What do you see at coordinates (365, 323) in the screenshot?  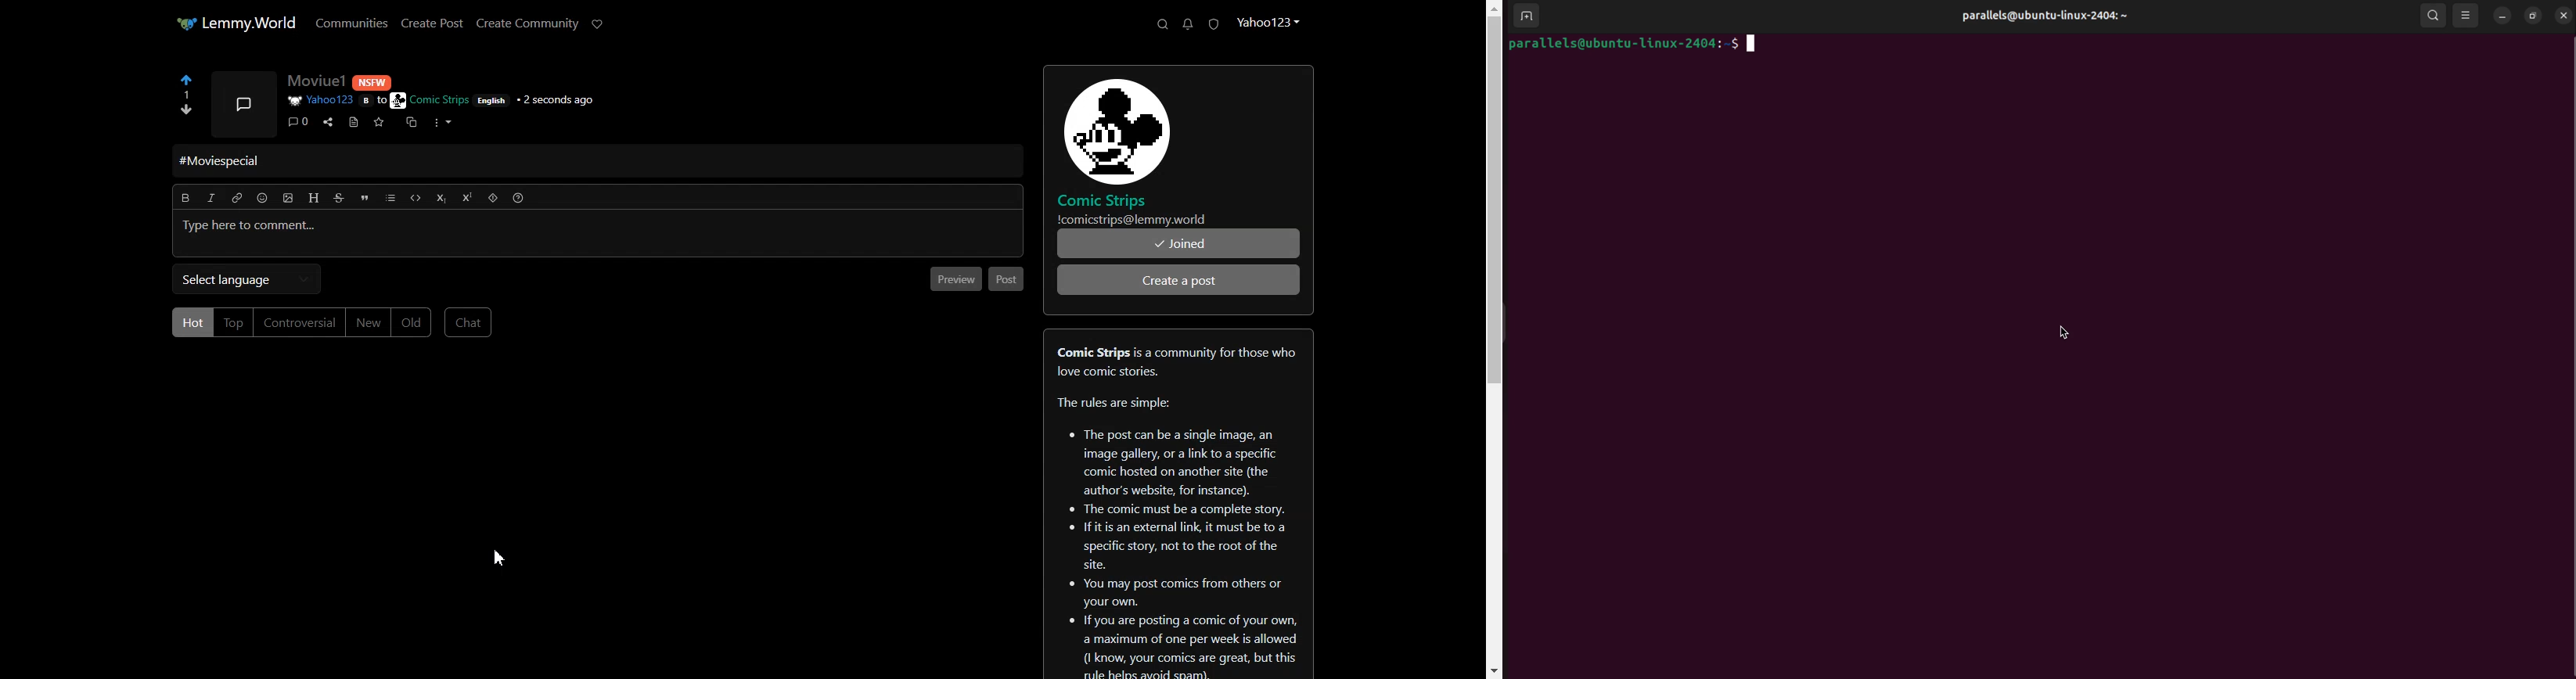 I see `New` at bounding box center [365, 323].